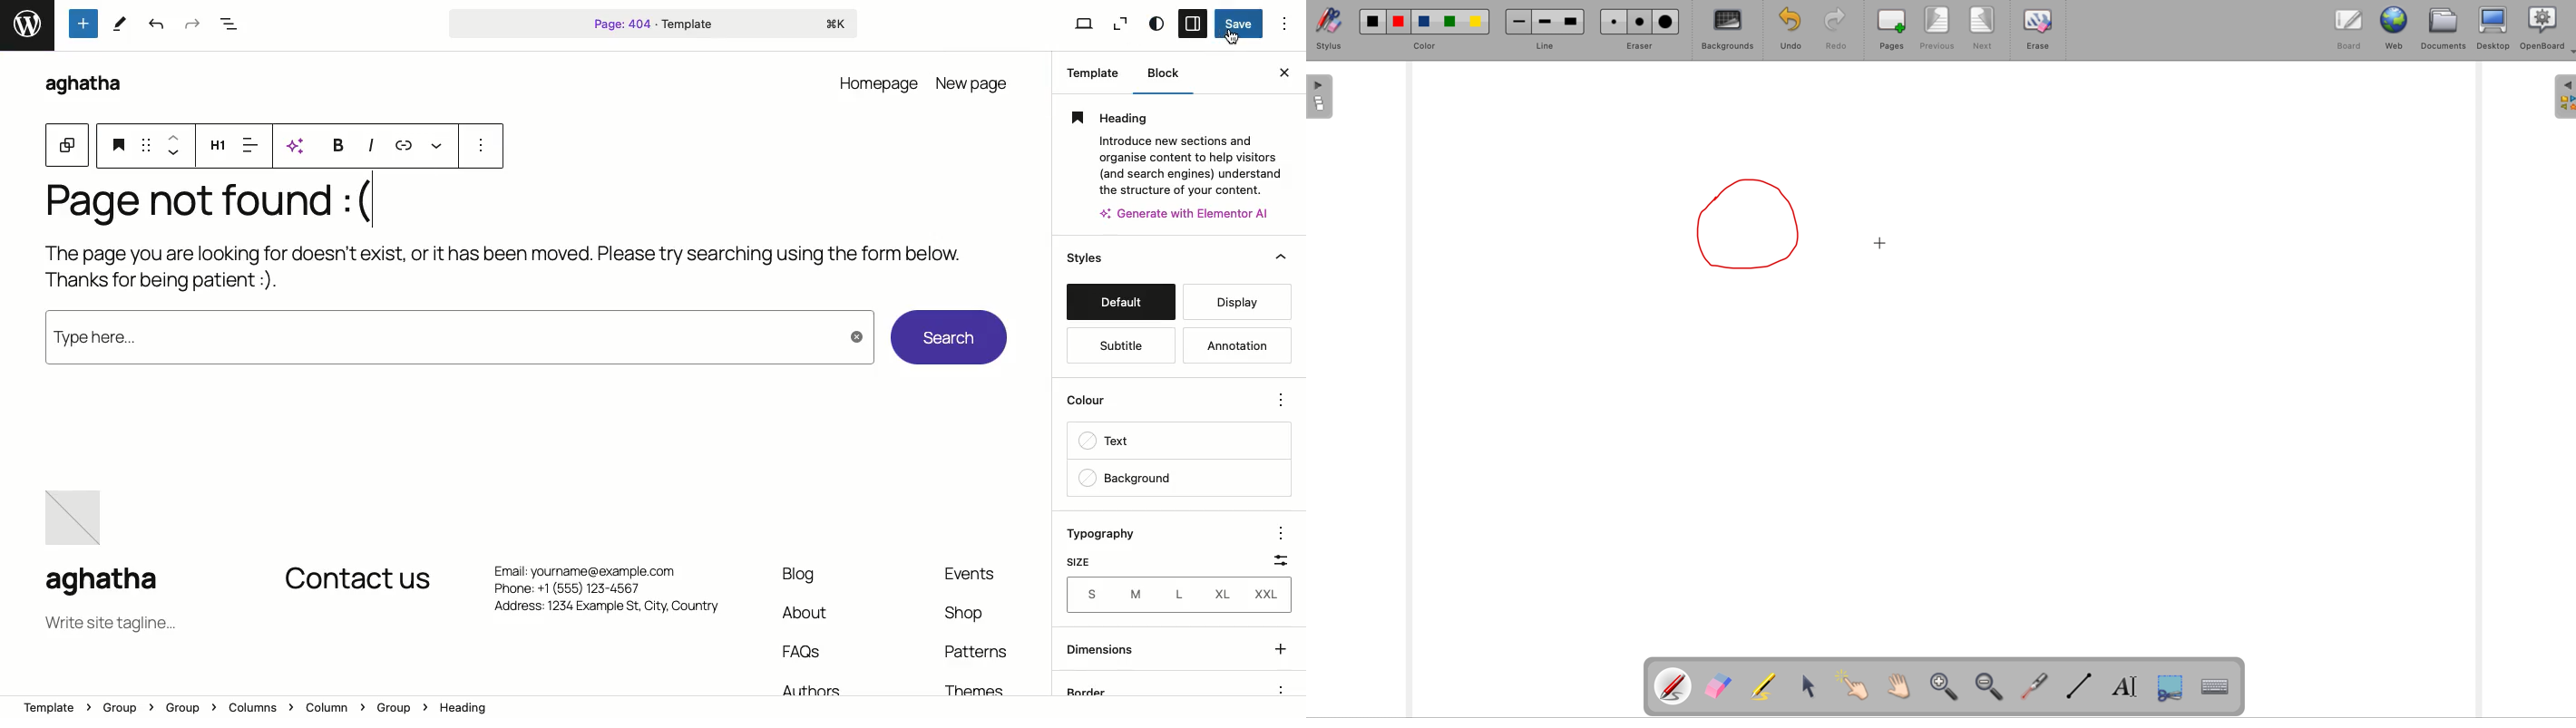 The image size is (2576, 728). I want to click on Bold, so click(337, 146).